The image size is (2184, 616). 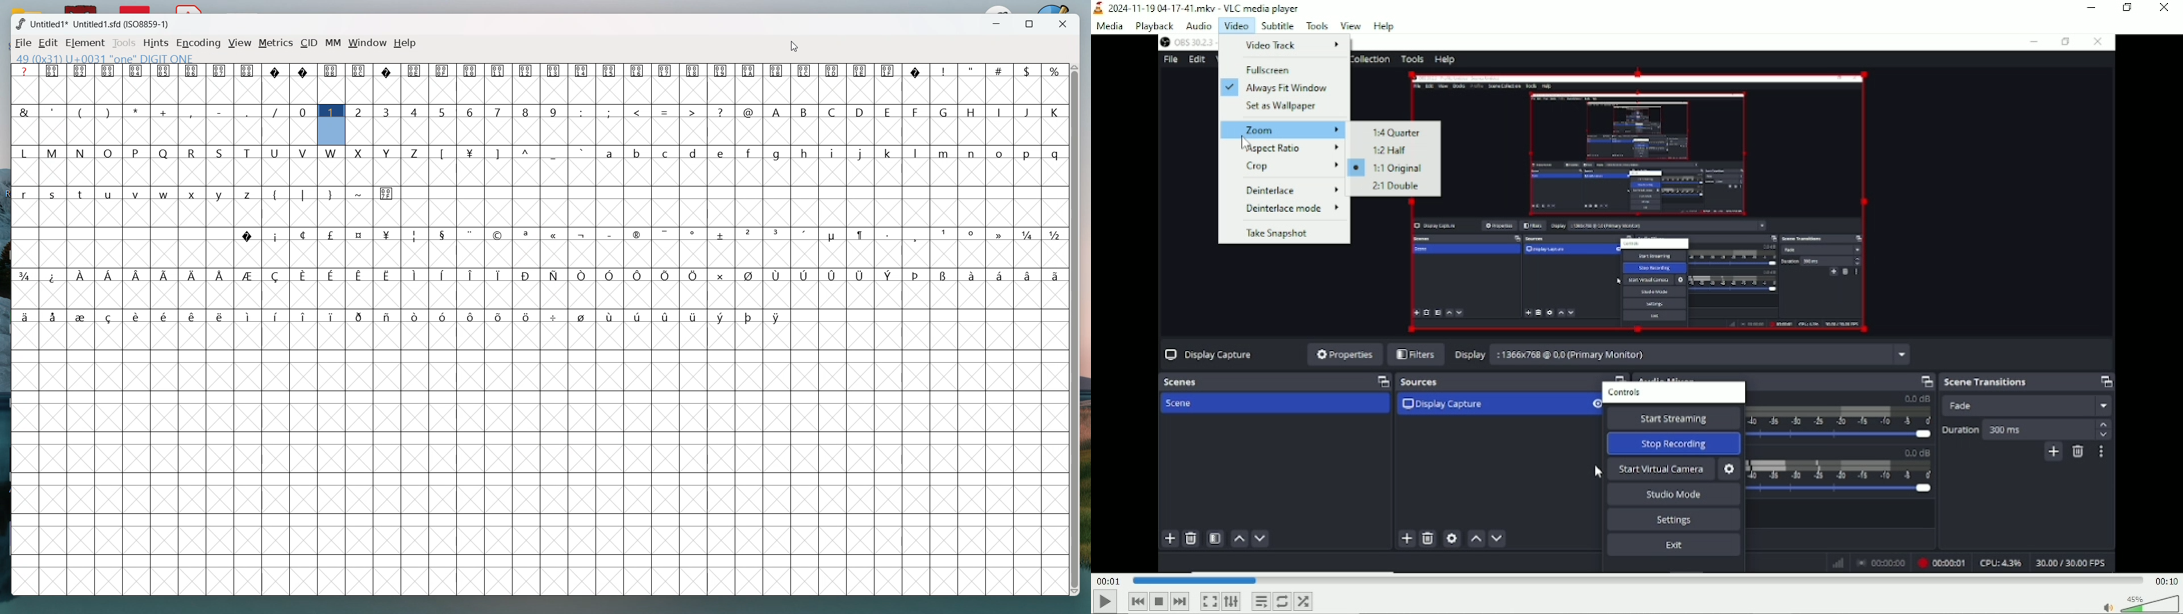 What do you see at coordinates (1001, 152) in the screenshot?
I see `o` at bounding box center [1001, 152].